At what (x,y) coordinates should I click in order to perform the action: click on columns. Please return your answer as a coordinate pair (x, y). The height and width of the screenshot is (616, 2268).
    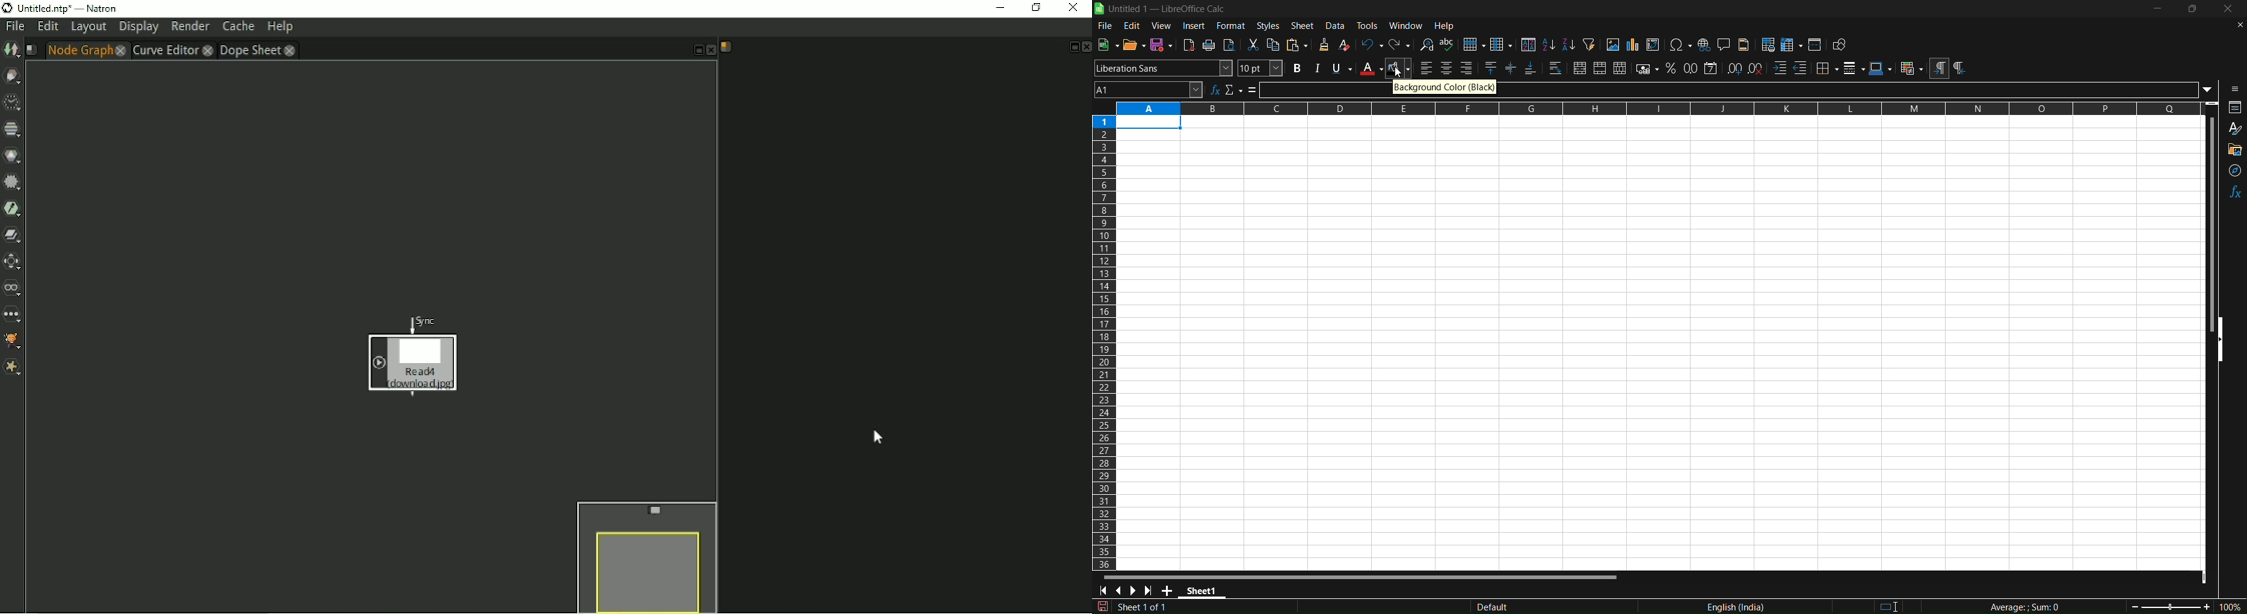
    Looking at the image, I should click on (1106, 348).